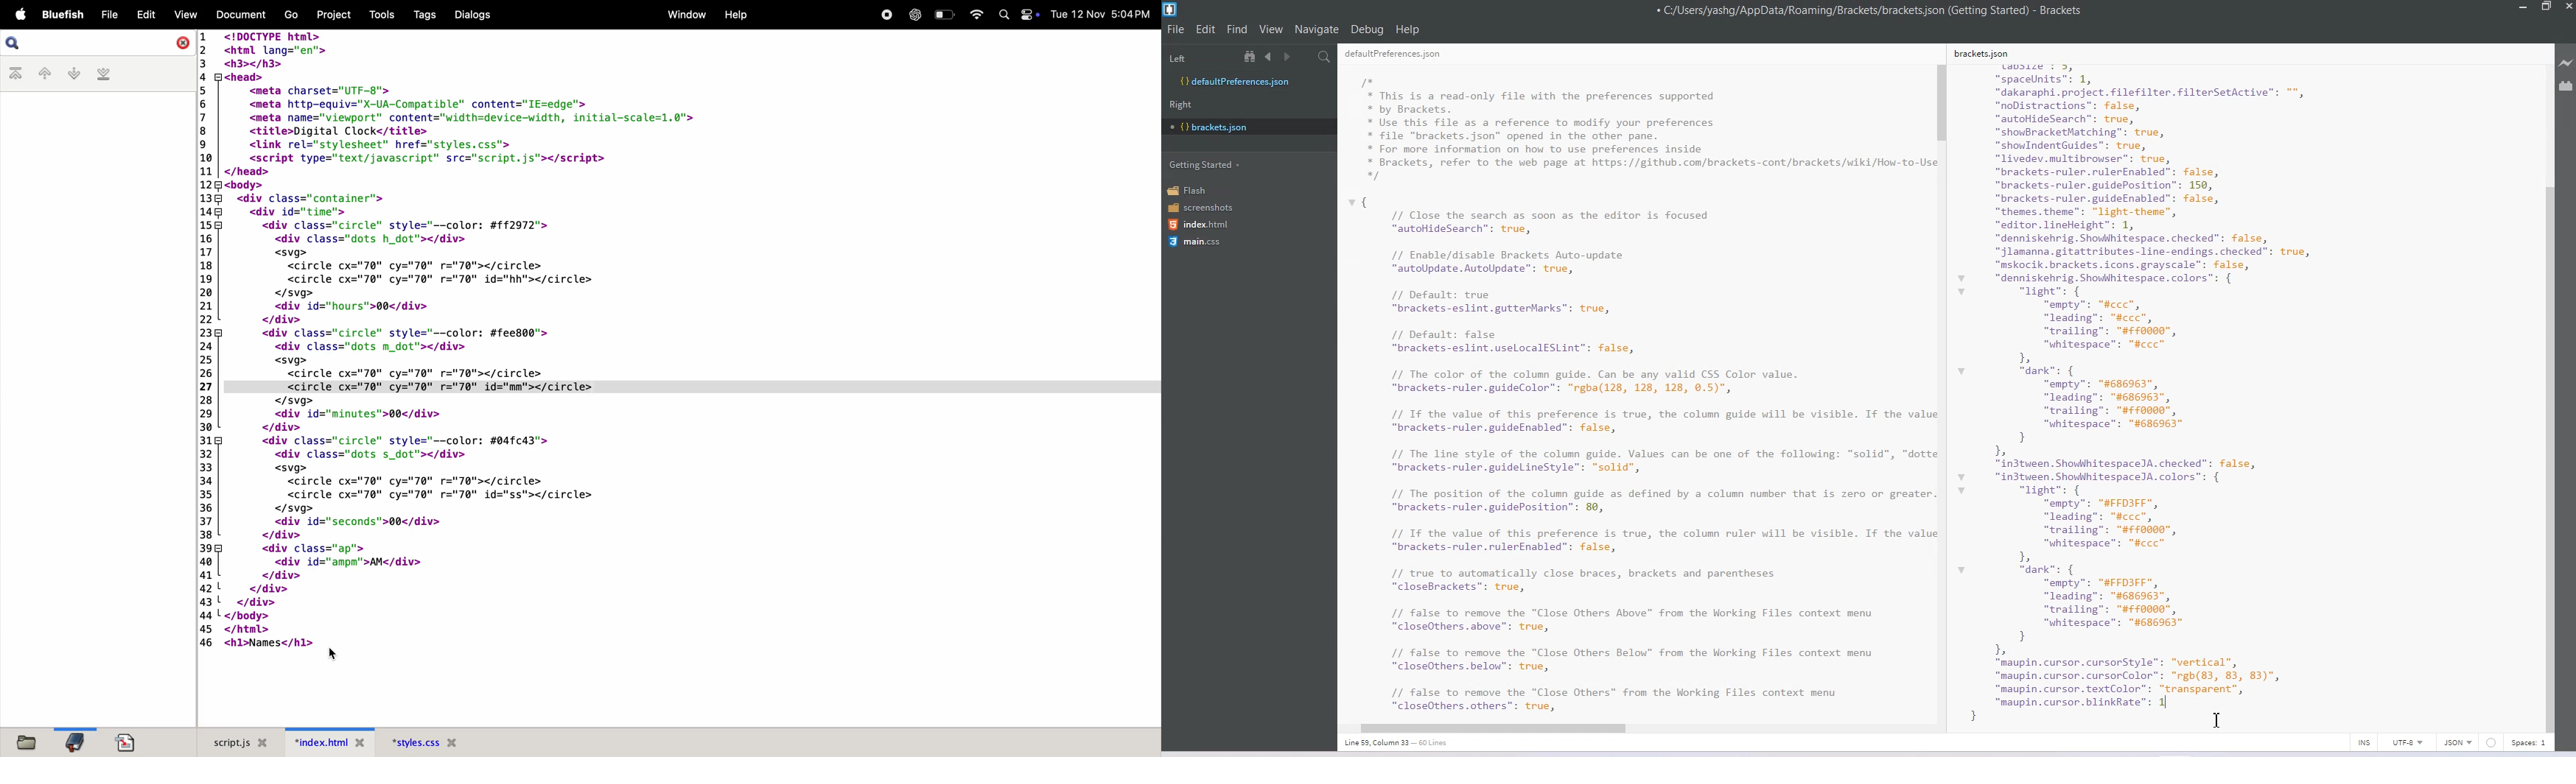  I want to click on JSON, so click(2459, 742).